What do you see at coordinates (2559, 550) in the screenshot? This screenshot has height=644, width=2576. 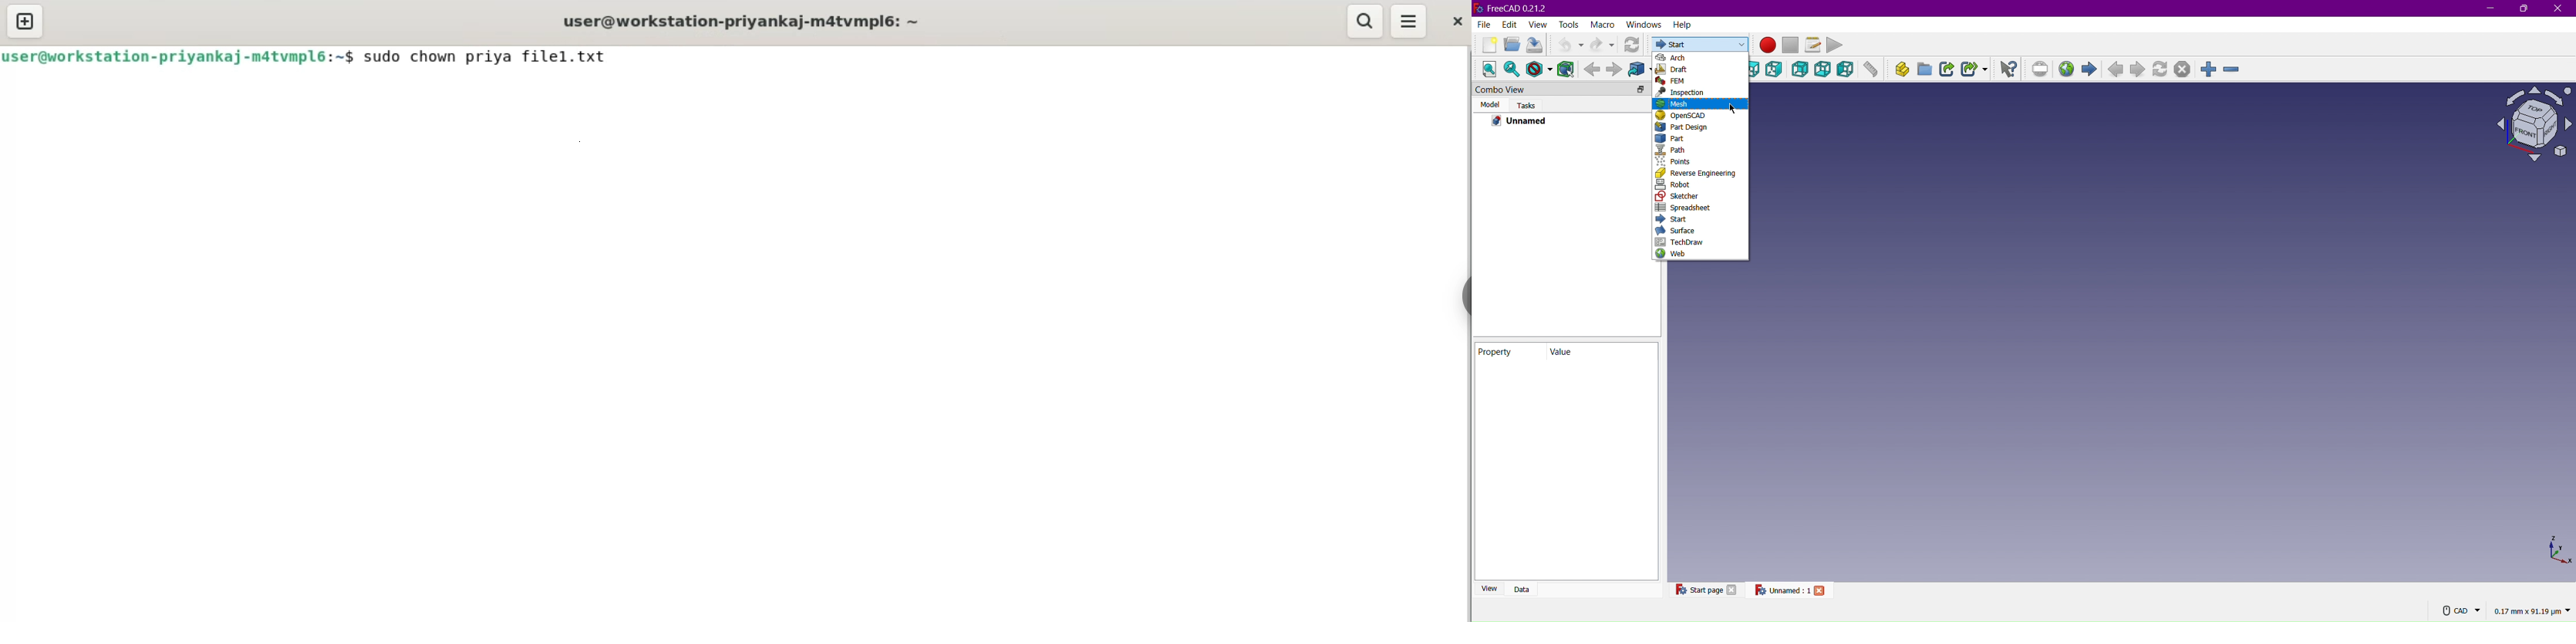 I see `3D Axis View` at bounding box center [2559, 550].